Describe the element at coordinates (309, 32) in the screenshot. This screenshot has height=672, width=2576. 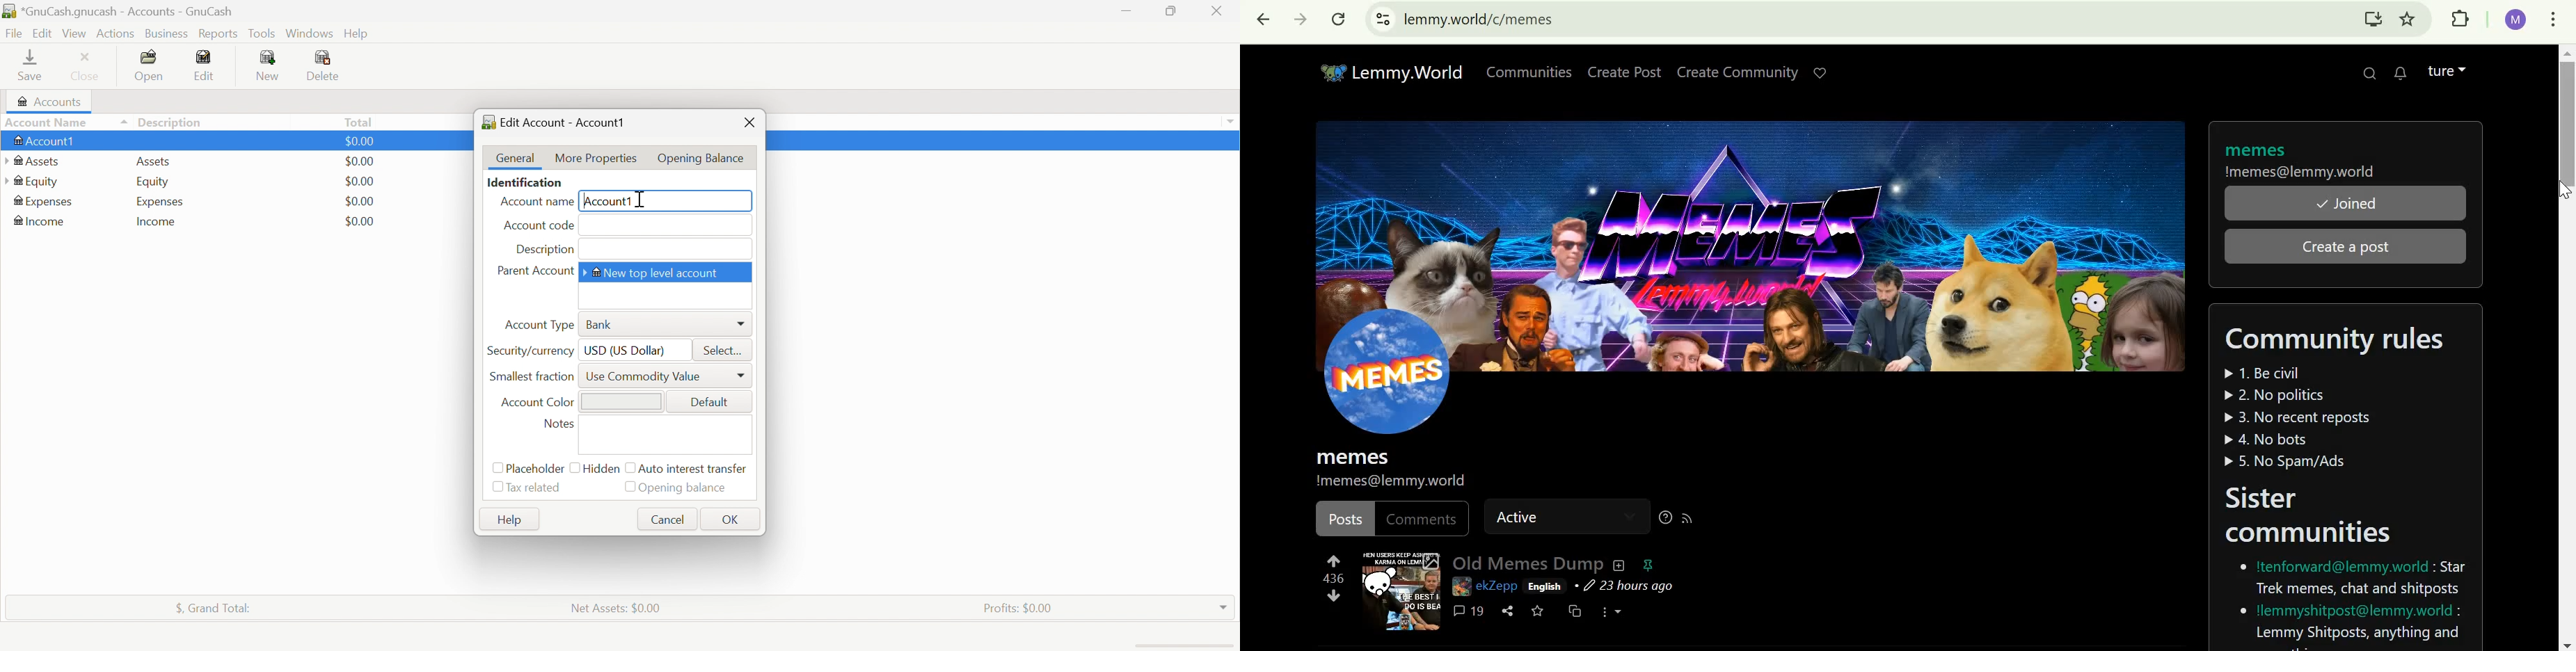
I see `Windows` at that location.